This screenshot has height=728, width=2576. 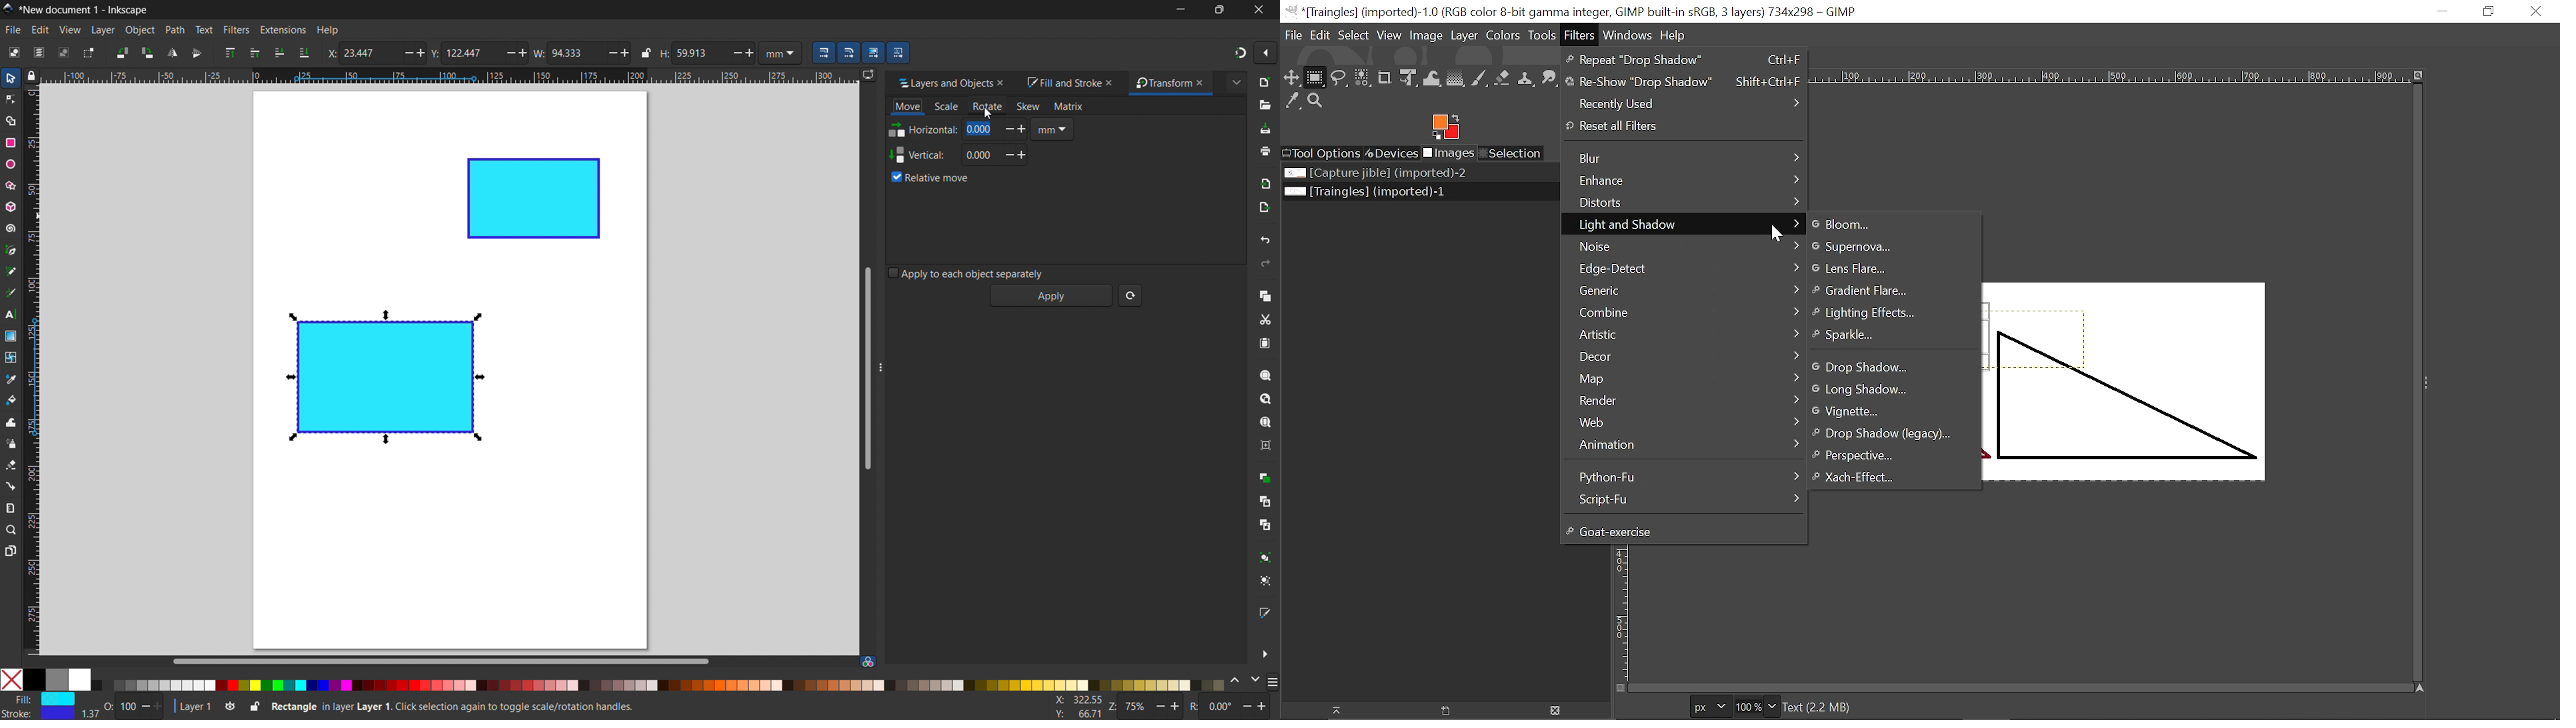 I want to click on skew, so click(x=1028, y=107).